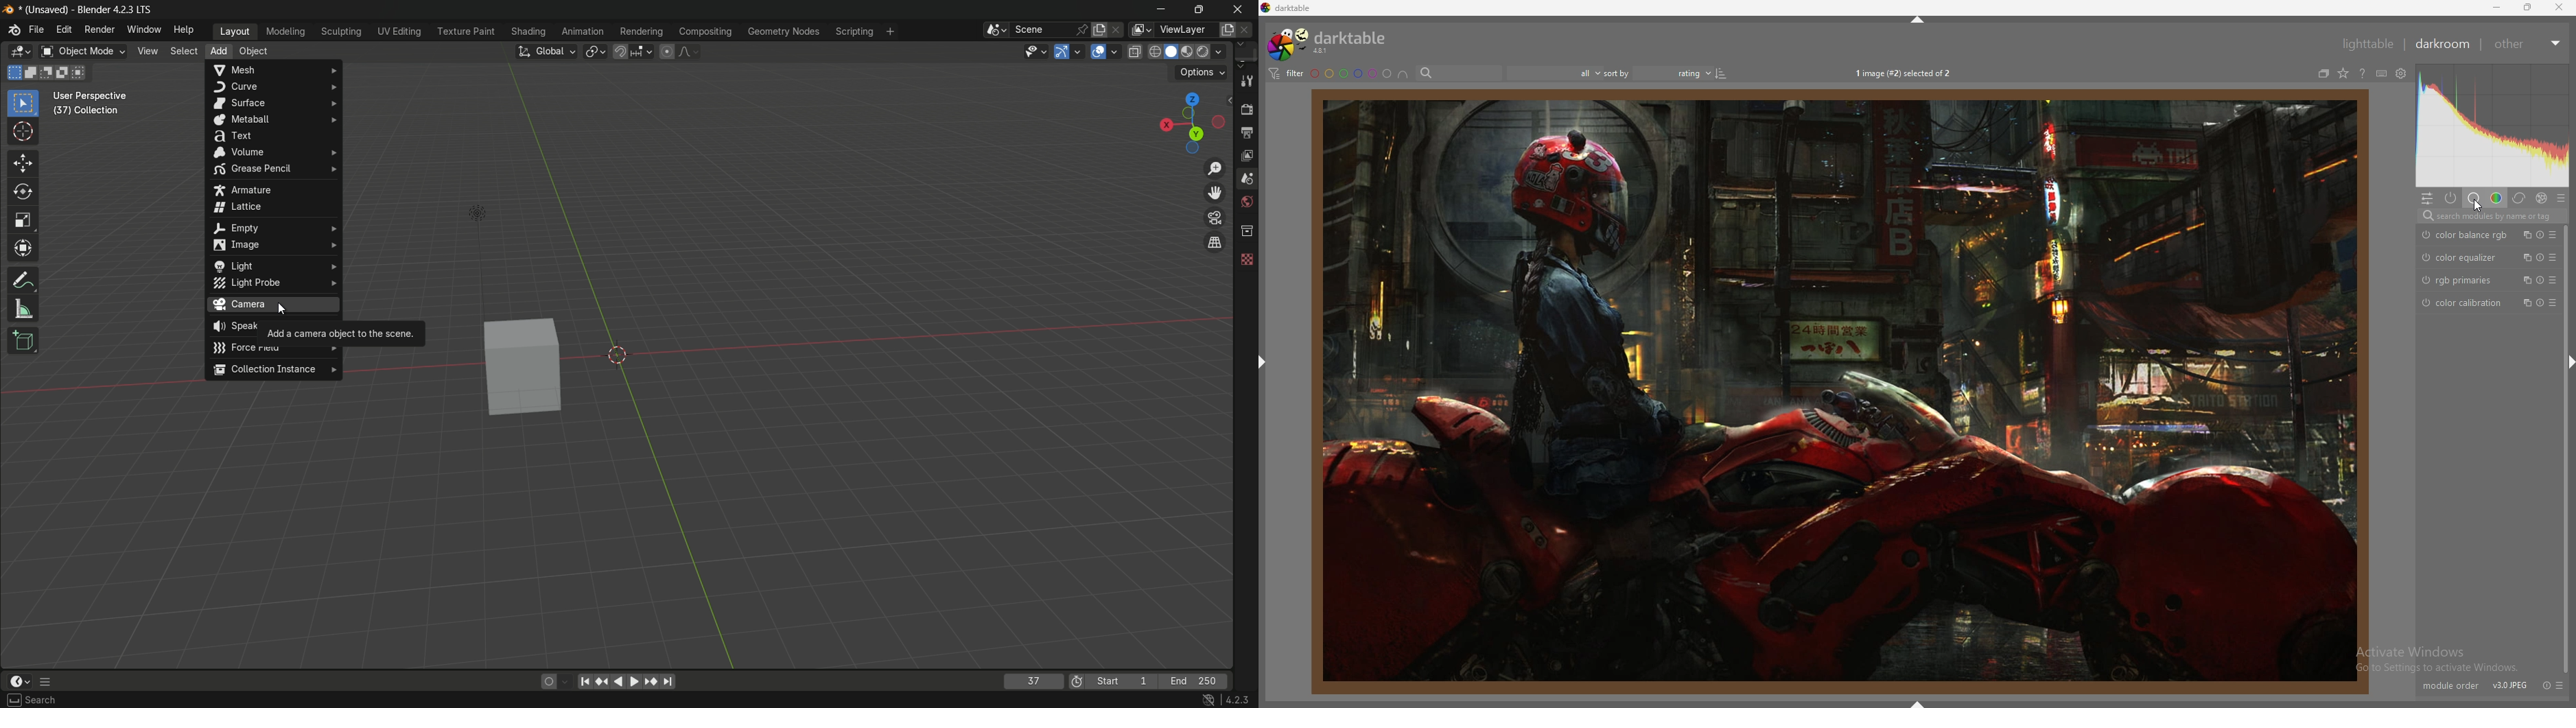 This screenshot has height=728, width=2576. Describe the element at coordinates (1351, 73) in the screenshot. I see `color label` at that location.